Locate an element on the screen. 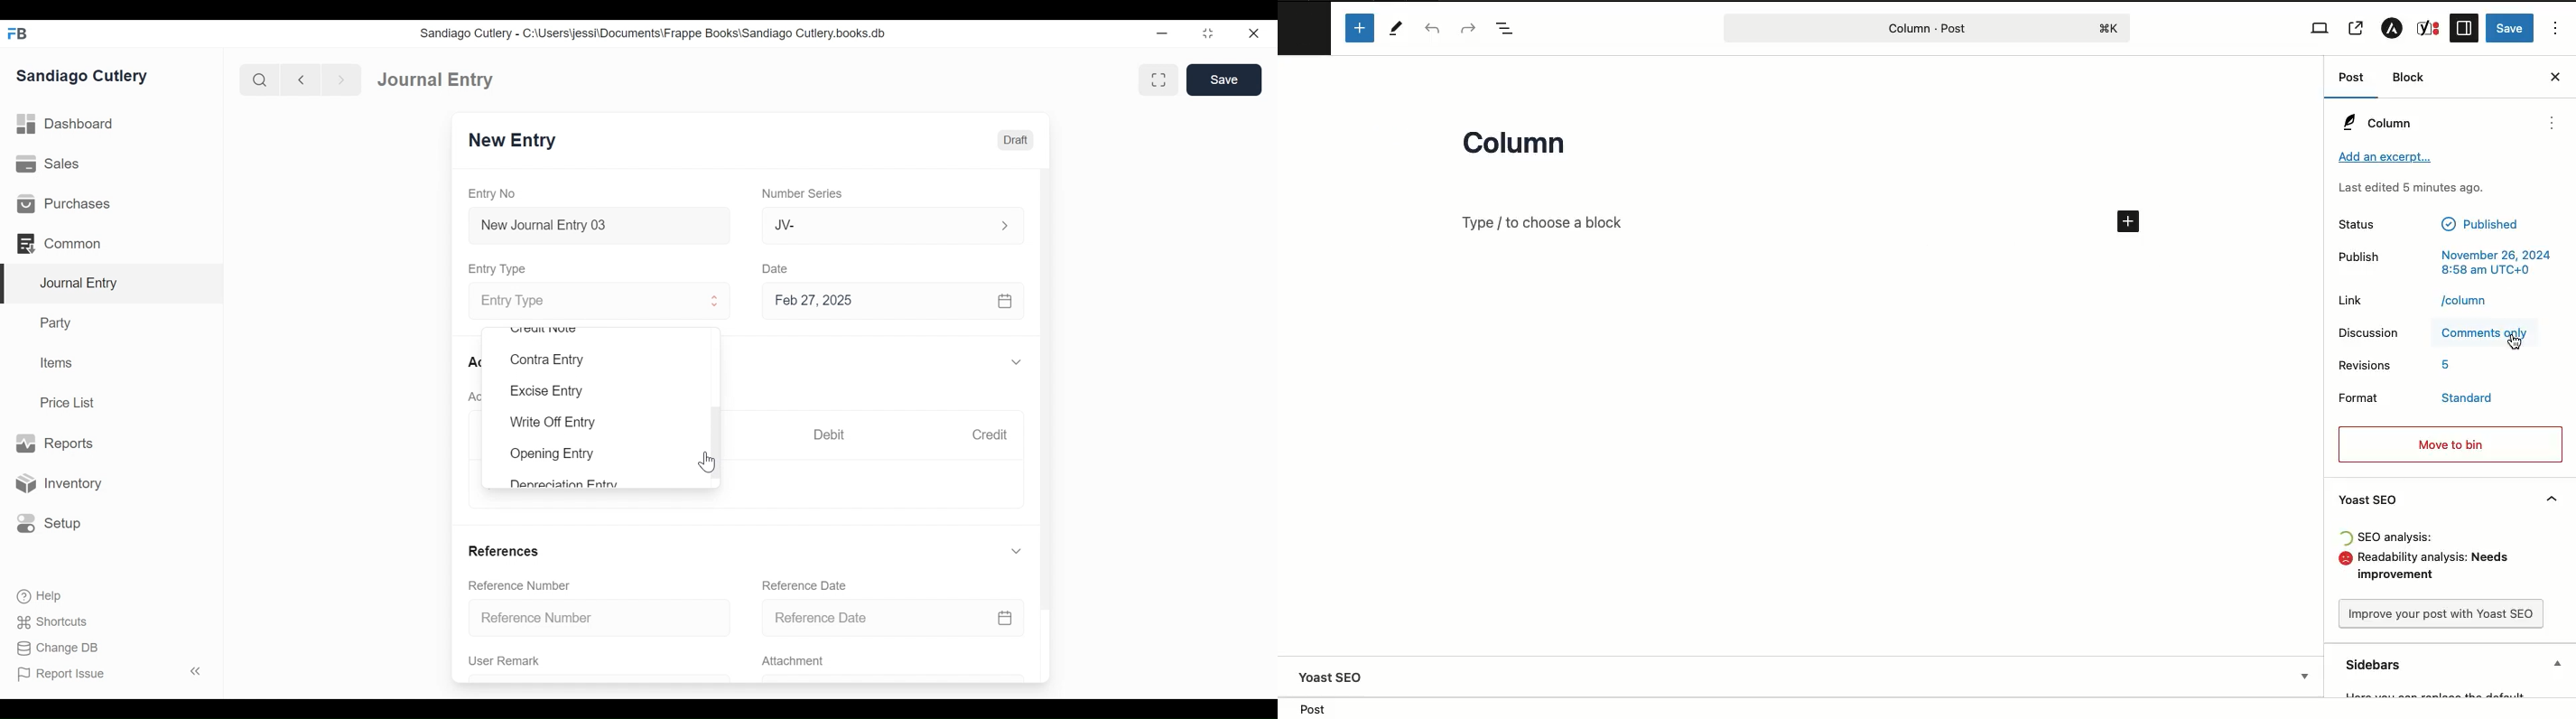  Journal Entry is located at coordinates (109, 284).